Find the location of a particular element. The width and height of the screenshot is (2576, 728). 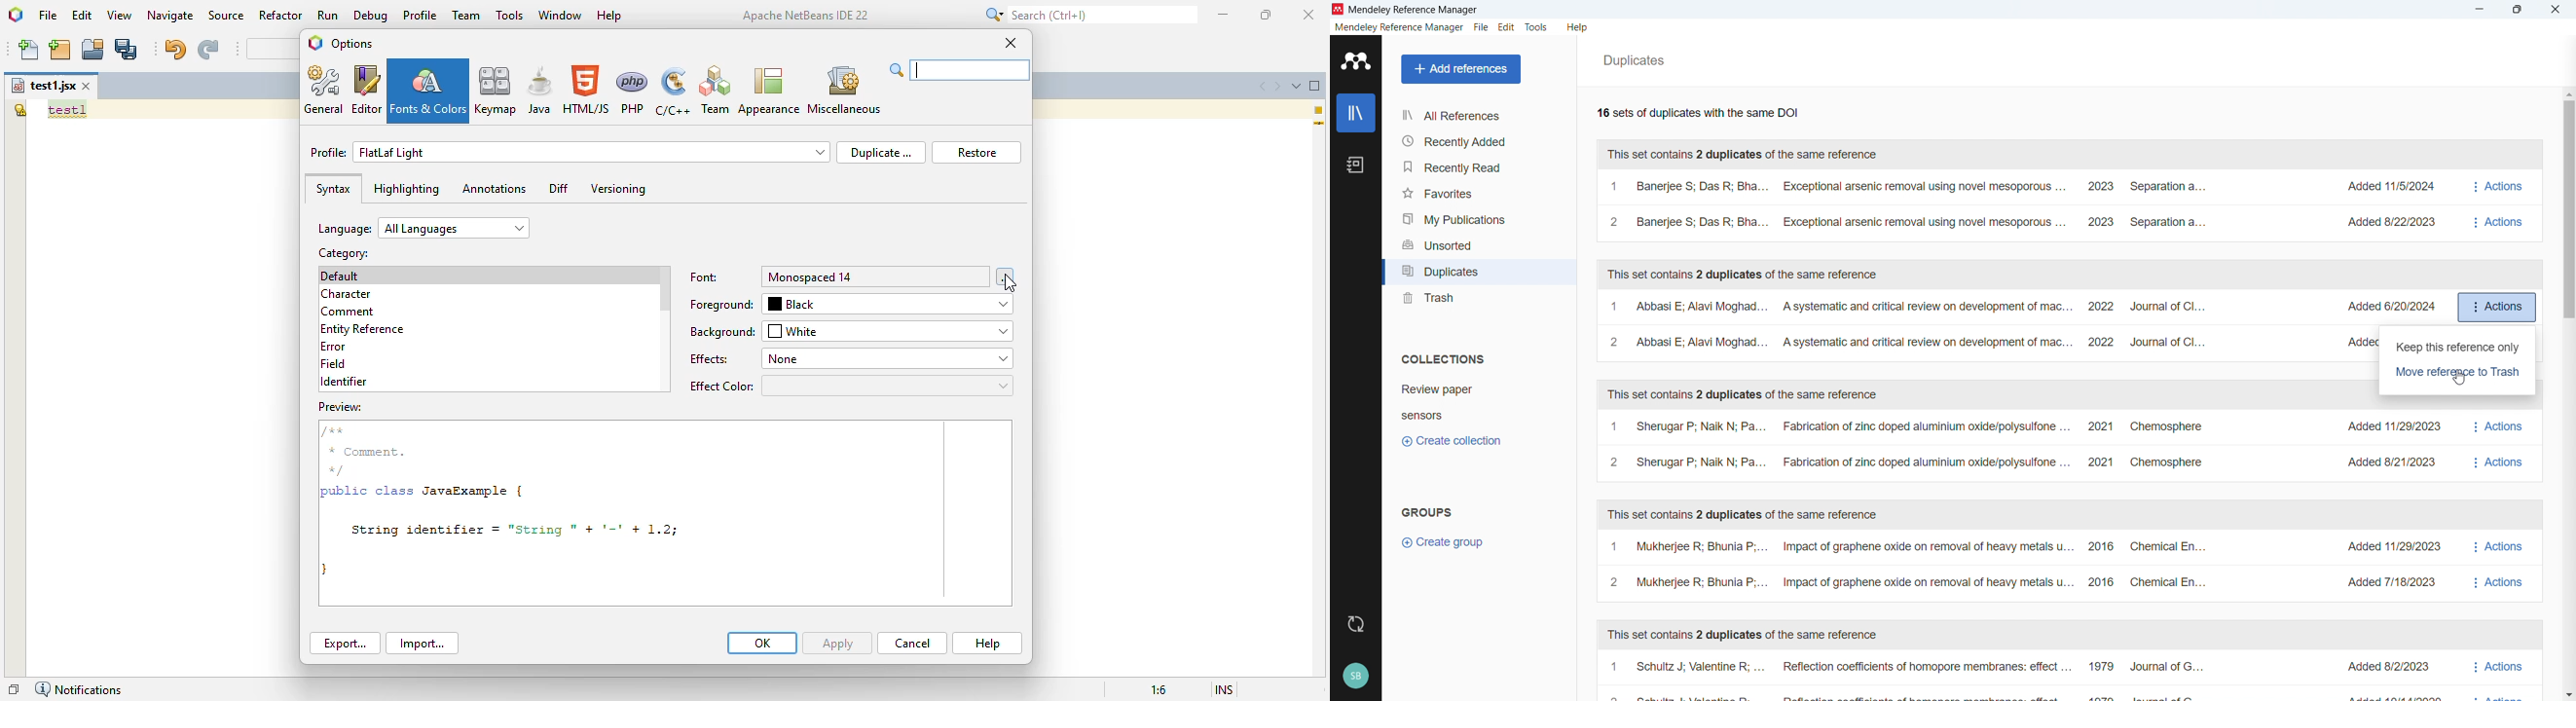

Keep this reference only  is located at coordinates (2457, 347).